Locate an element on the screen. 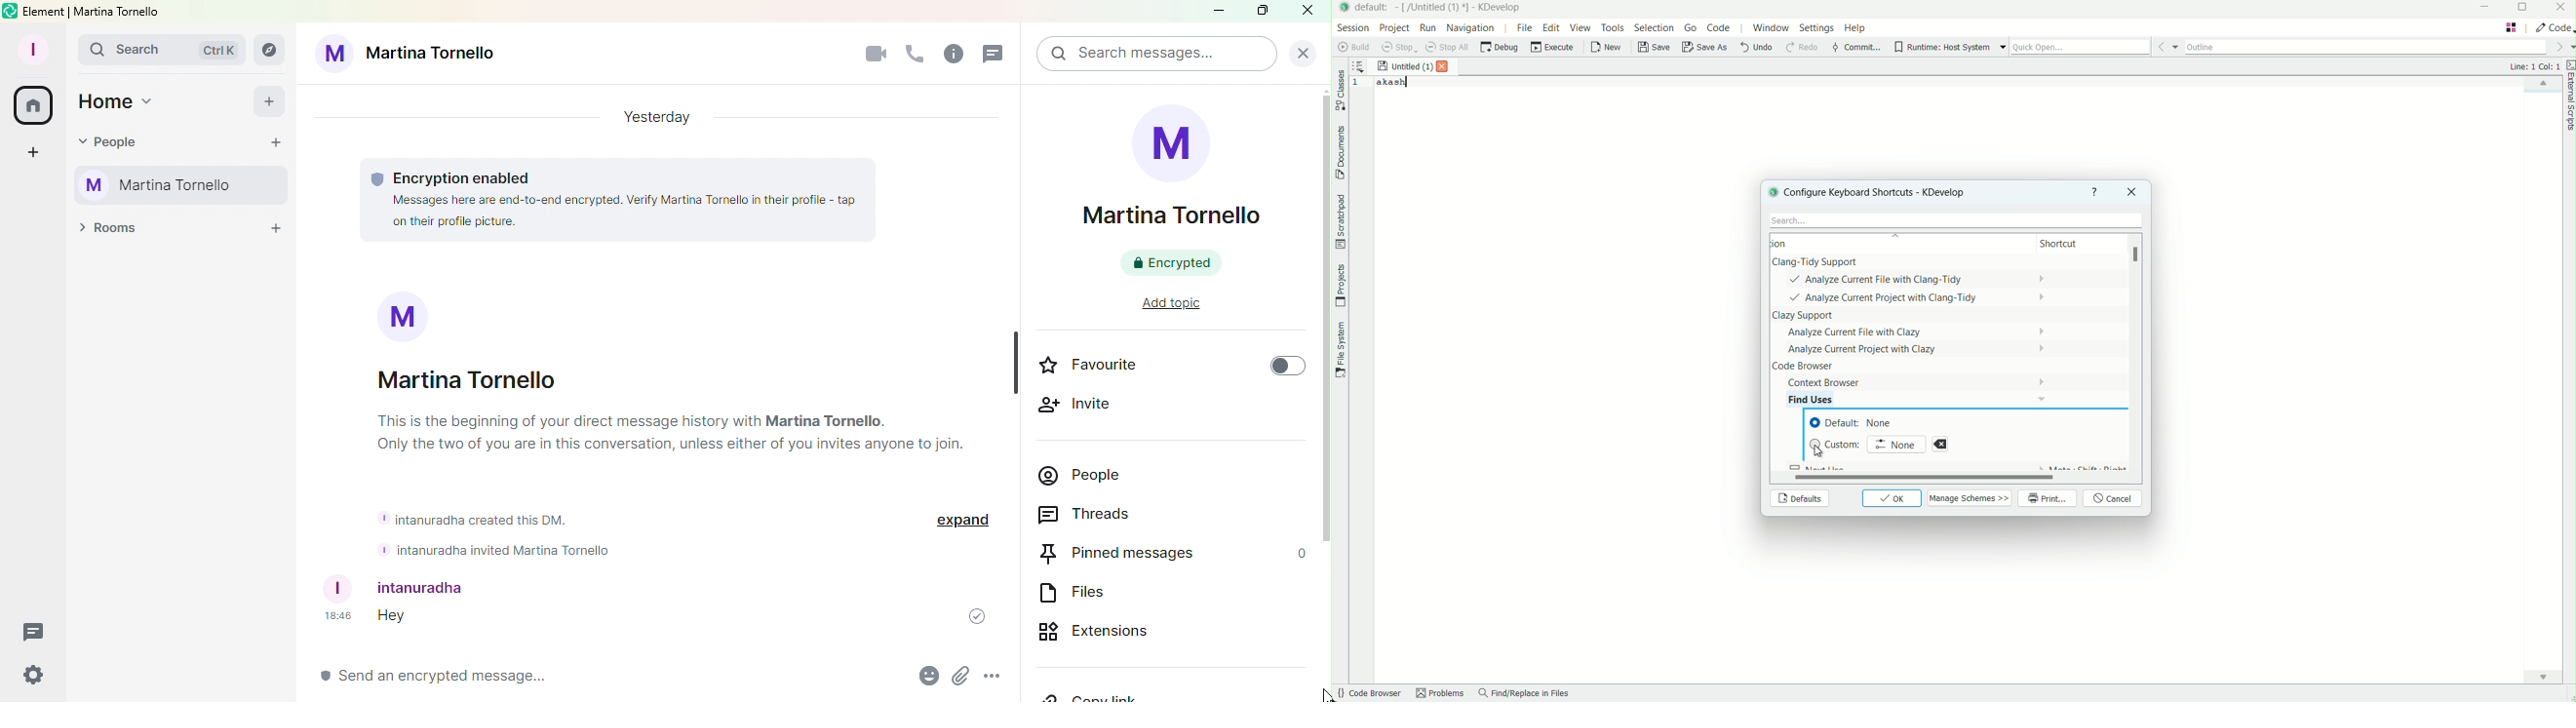 The width and height of the screenshot is (2576, 728). 18:46 is located at coordinates (336, 616).